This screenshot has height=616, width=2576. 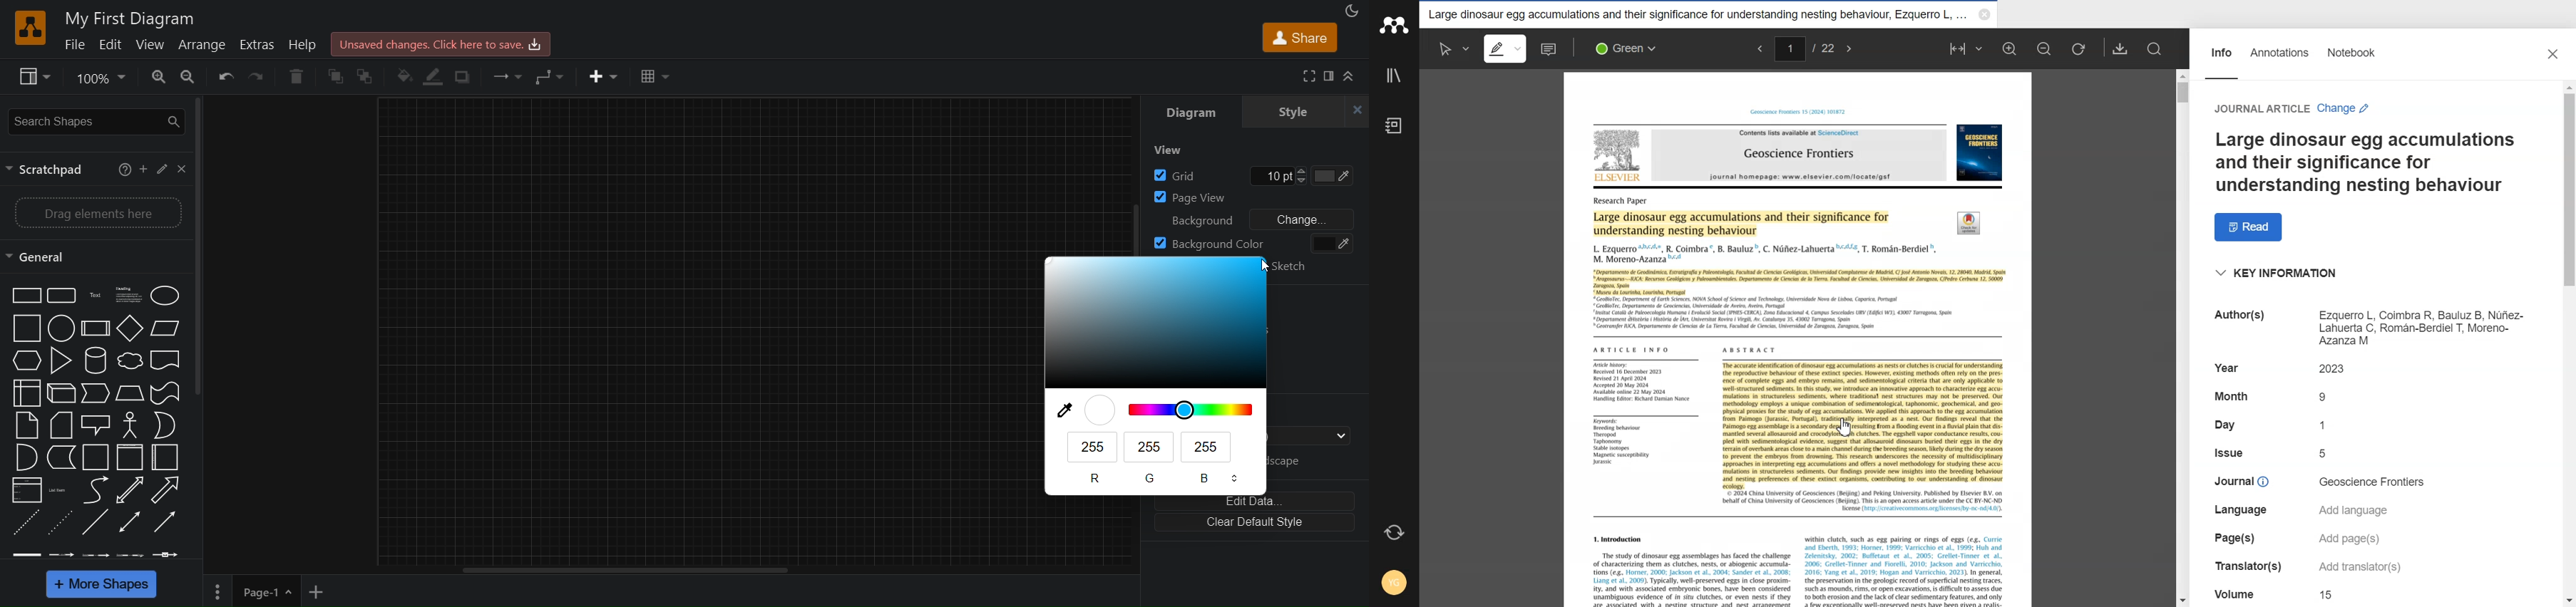 I want to click on Sticky note, so click(x=1550, y=49).